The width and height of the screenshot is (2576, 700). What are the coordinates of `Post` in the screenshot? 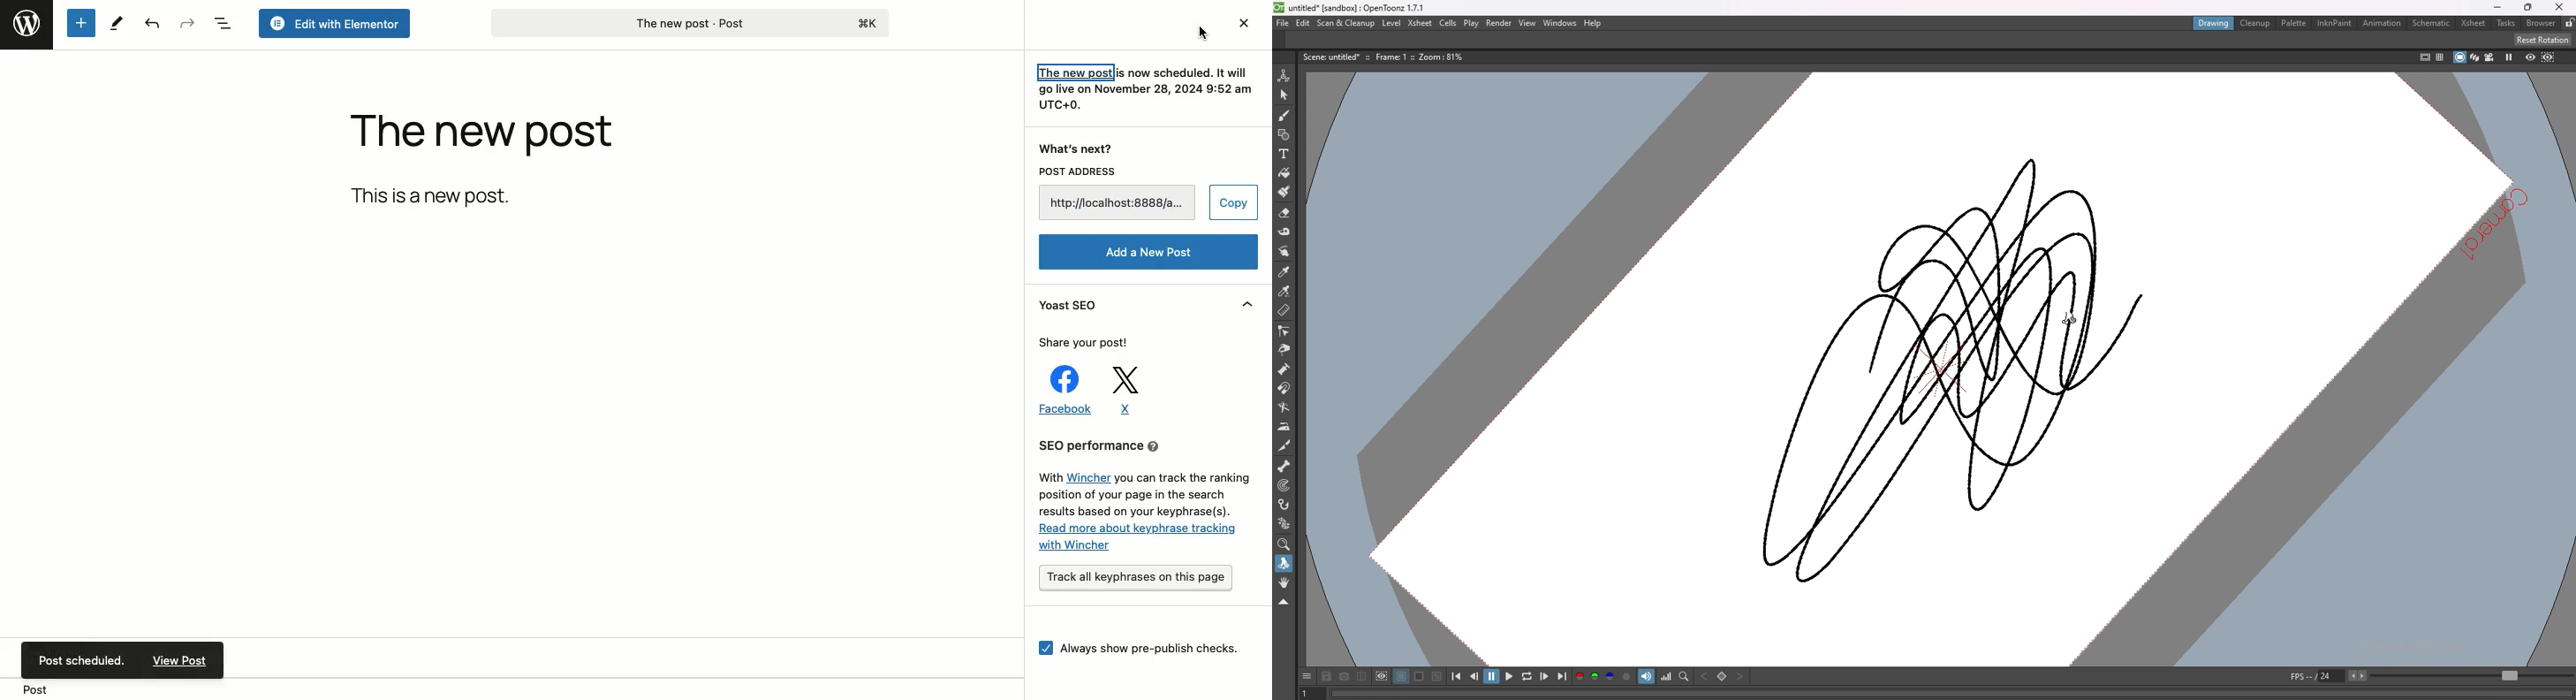 It's located at (31, 689).